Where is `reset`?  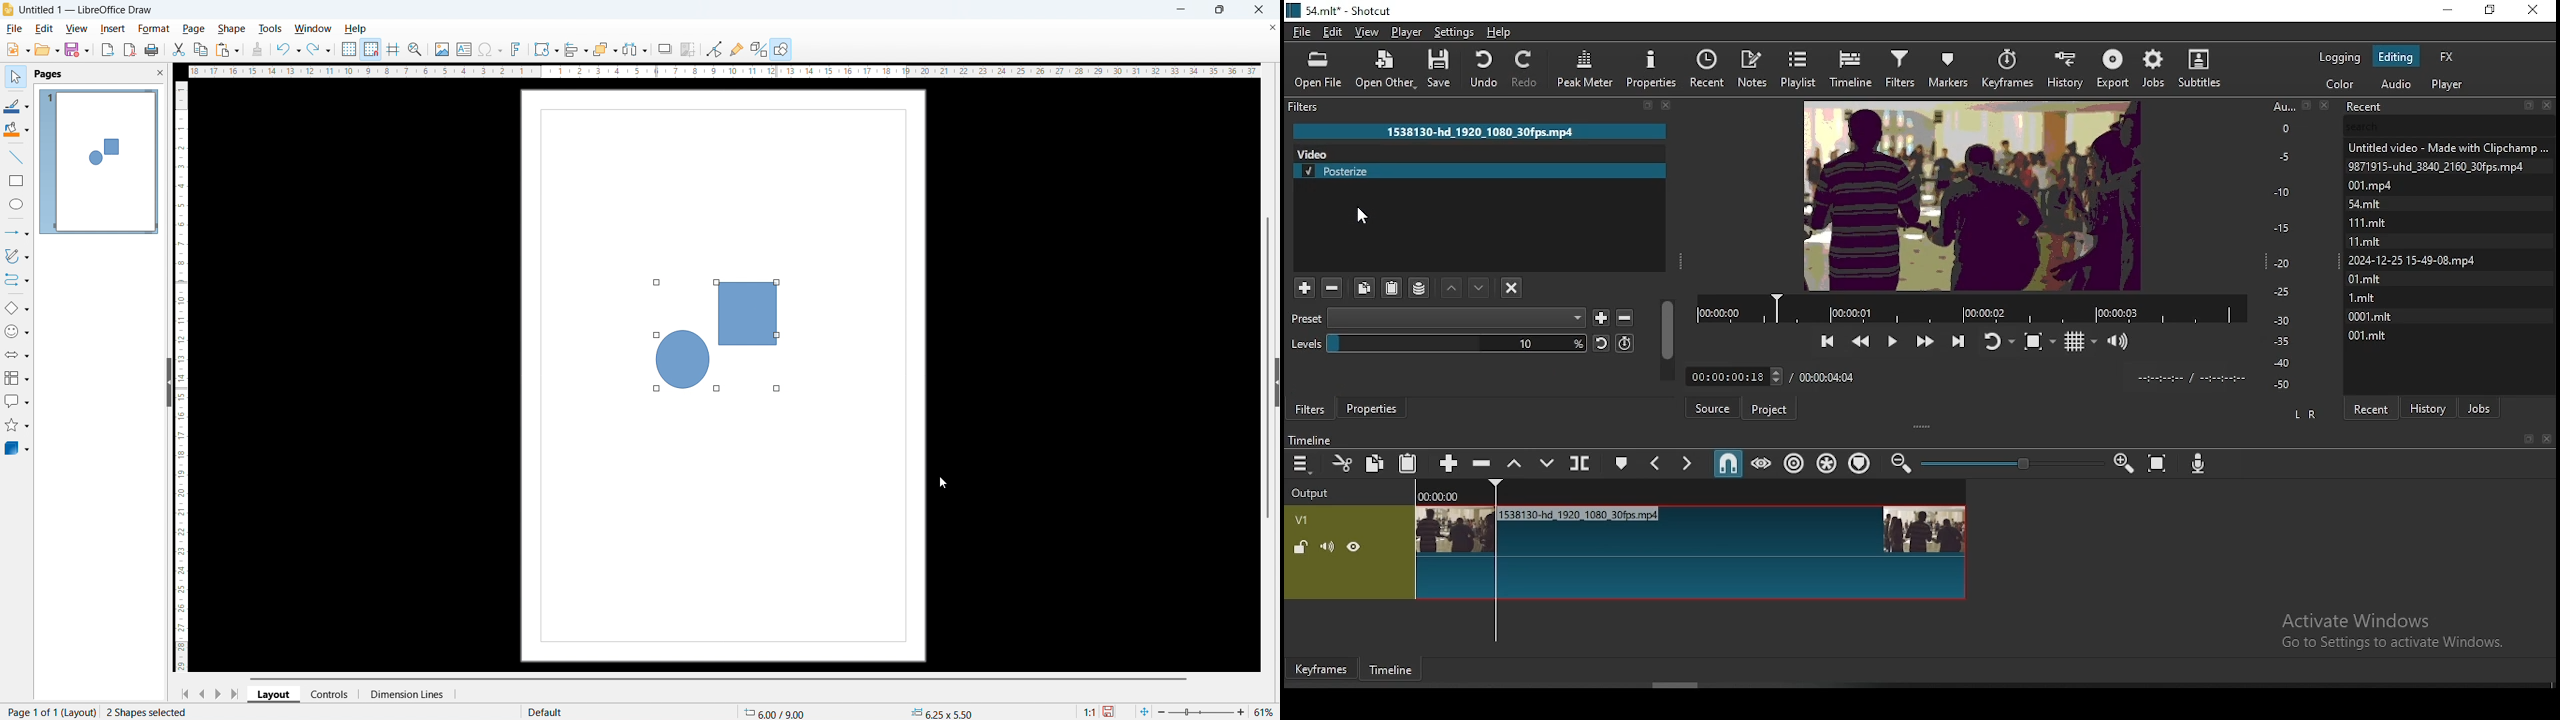
reset is located at coordinates (1601, 342).